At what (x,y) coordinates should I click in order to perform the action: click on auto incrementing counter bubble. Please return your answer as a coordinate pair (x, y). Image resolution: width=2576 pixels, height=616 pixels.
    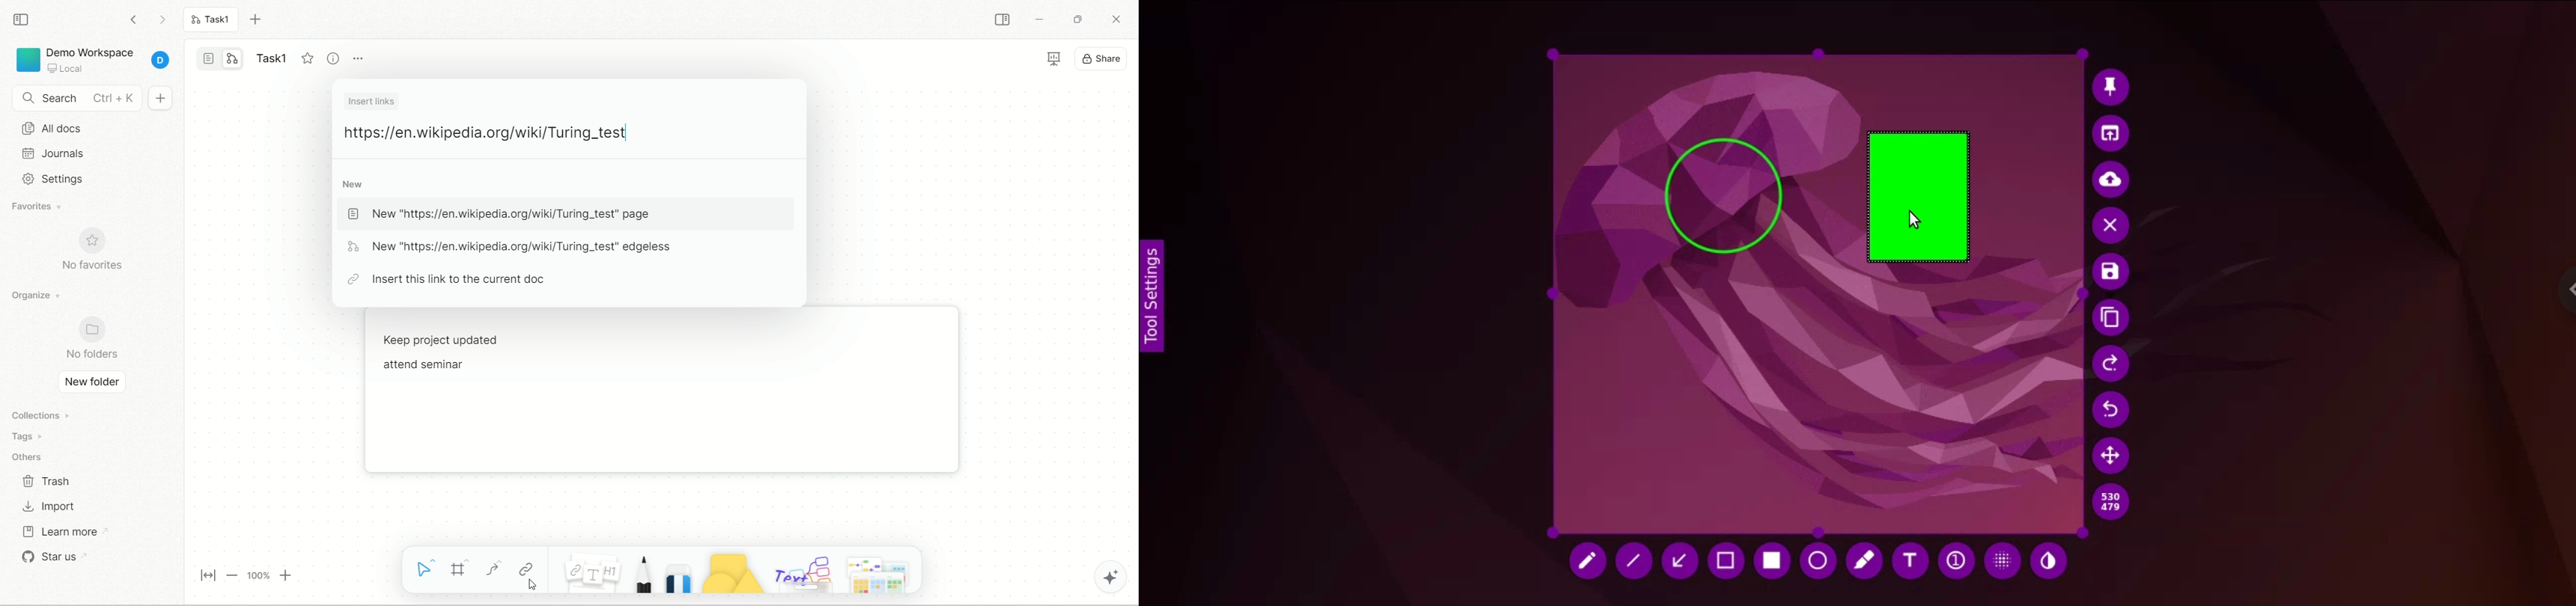
    Looking at the image, I should click on (1954, 560).